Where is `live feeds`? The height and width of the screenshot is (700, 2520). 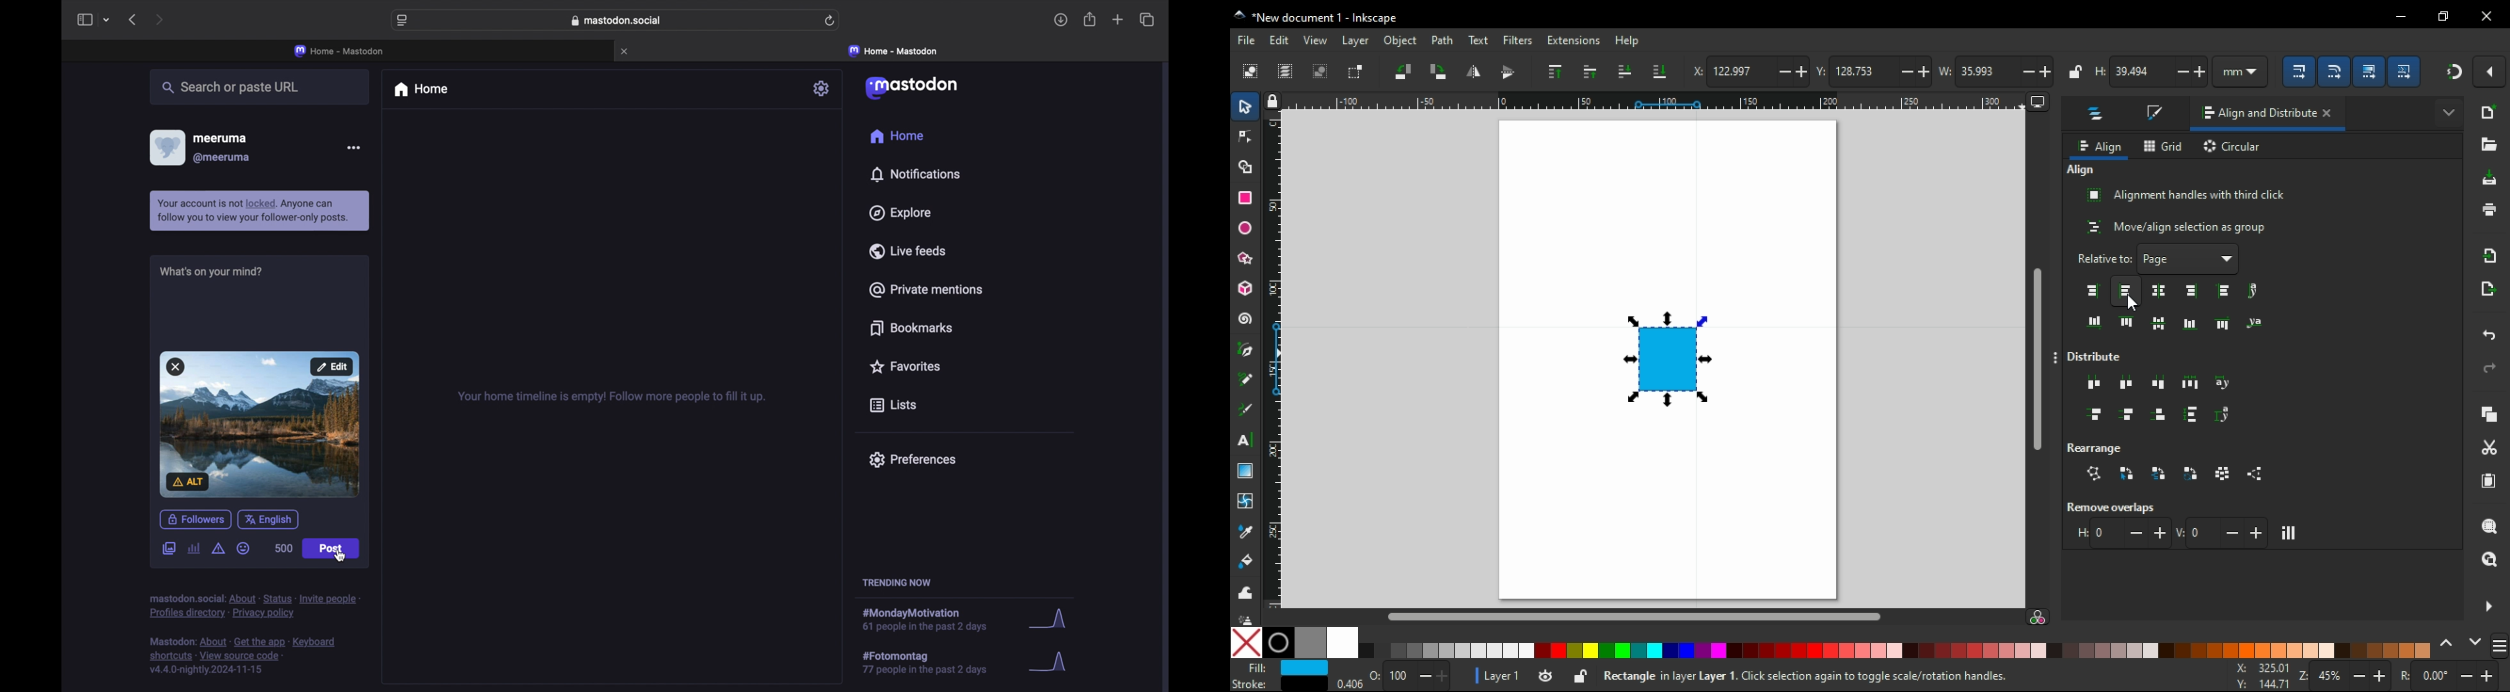 live feeds is located at coordinates (908, 251).